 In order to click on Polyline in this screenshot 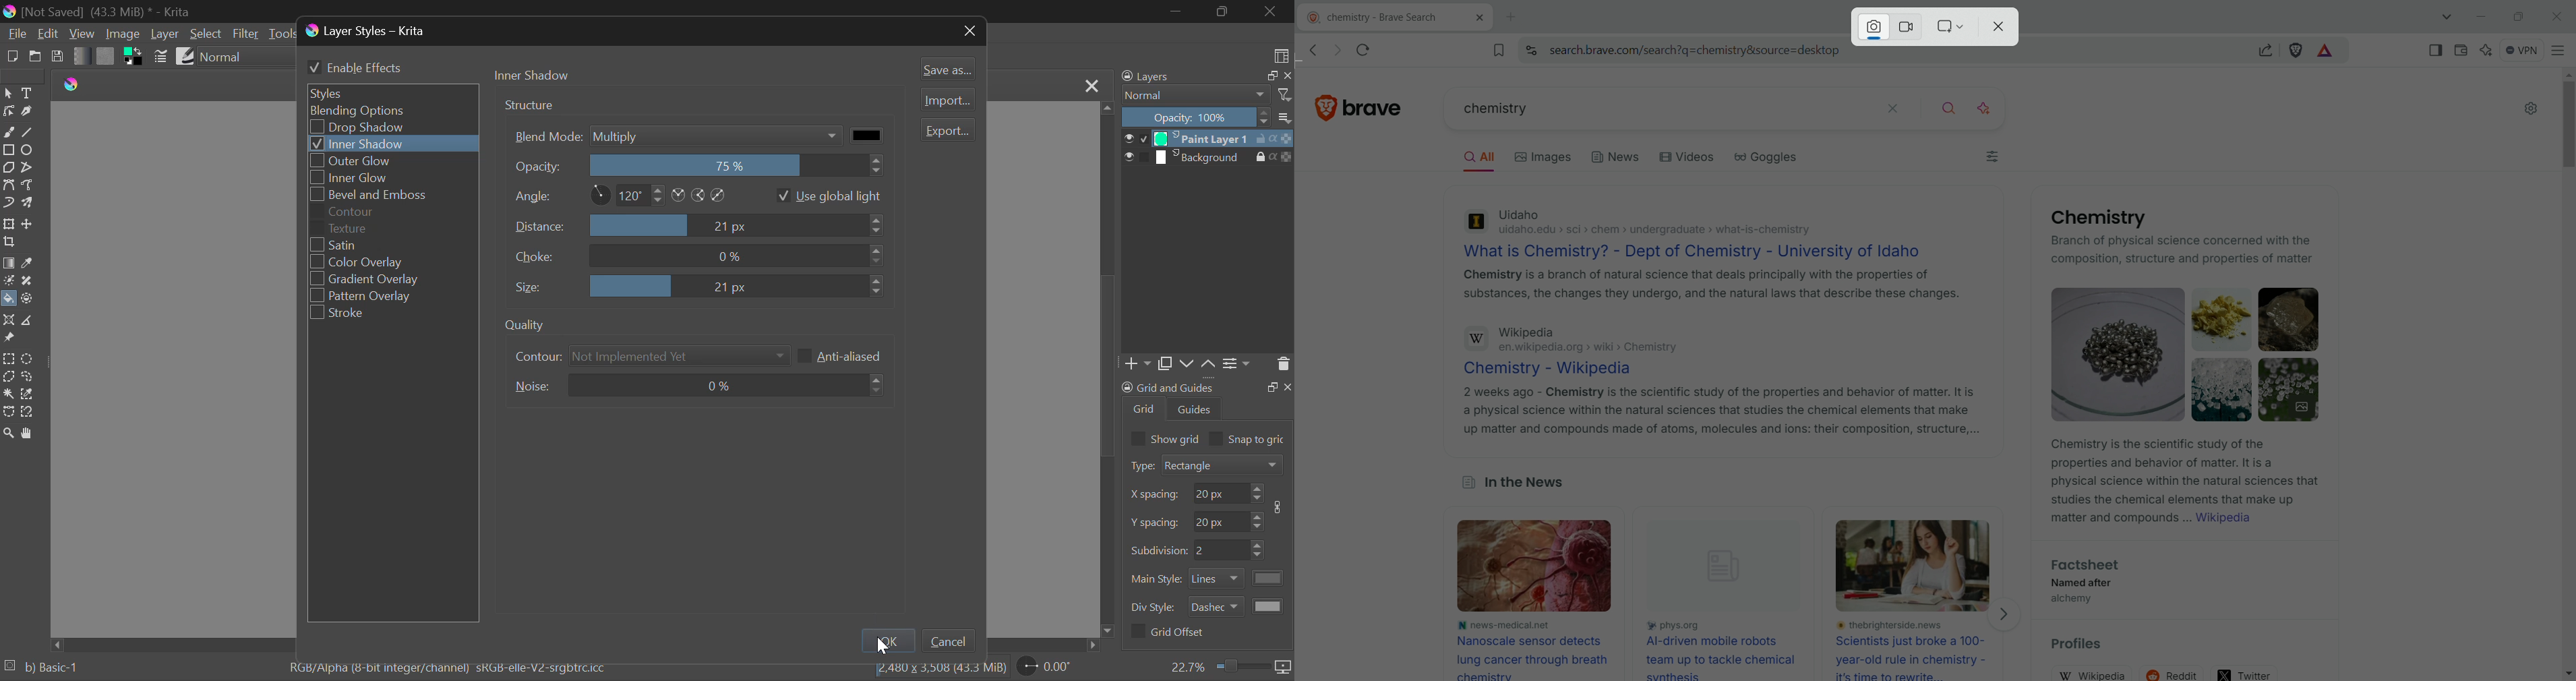, I will do `click(28, 167)`.